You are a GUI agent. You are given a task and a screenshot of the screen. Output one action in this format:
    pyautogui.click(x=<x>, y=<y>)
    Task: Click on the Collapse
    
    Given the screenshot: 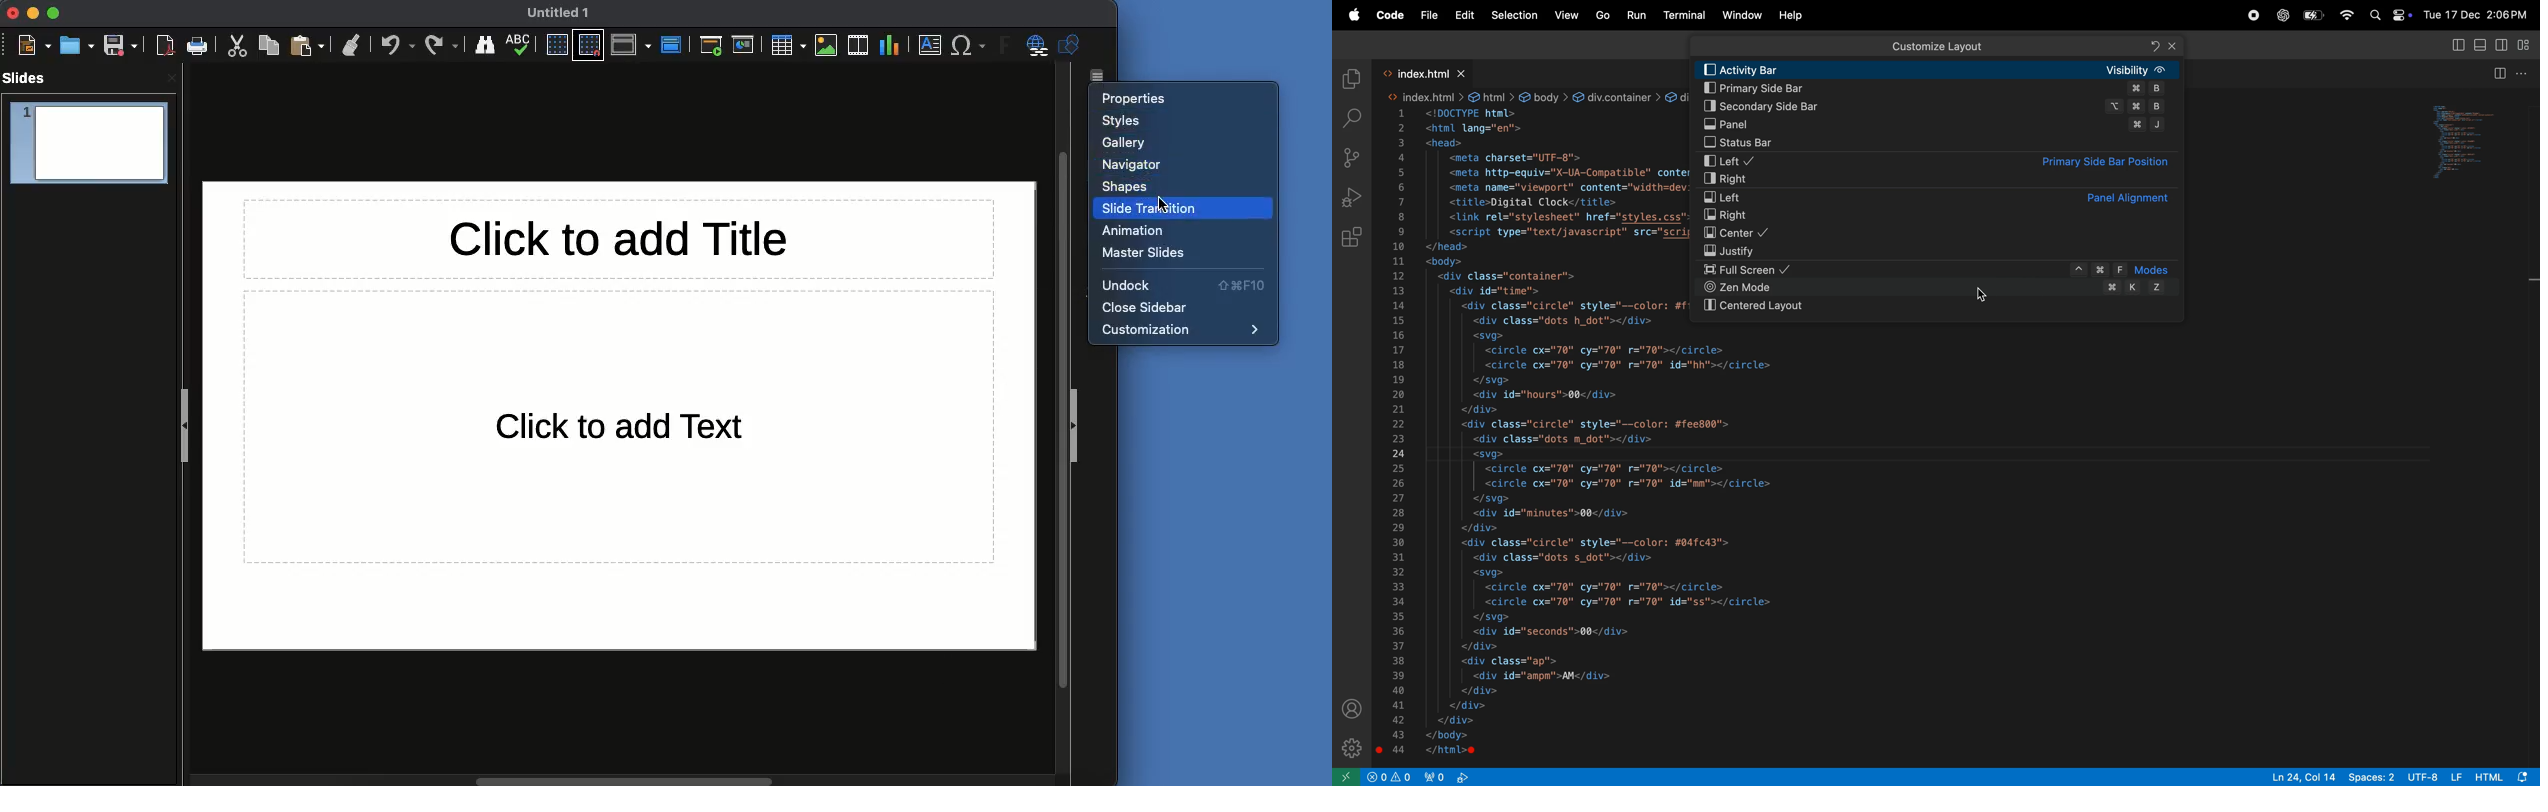 What is the action you would take?
    pyautogui.click(x=183, y=423)
    